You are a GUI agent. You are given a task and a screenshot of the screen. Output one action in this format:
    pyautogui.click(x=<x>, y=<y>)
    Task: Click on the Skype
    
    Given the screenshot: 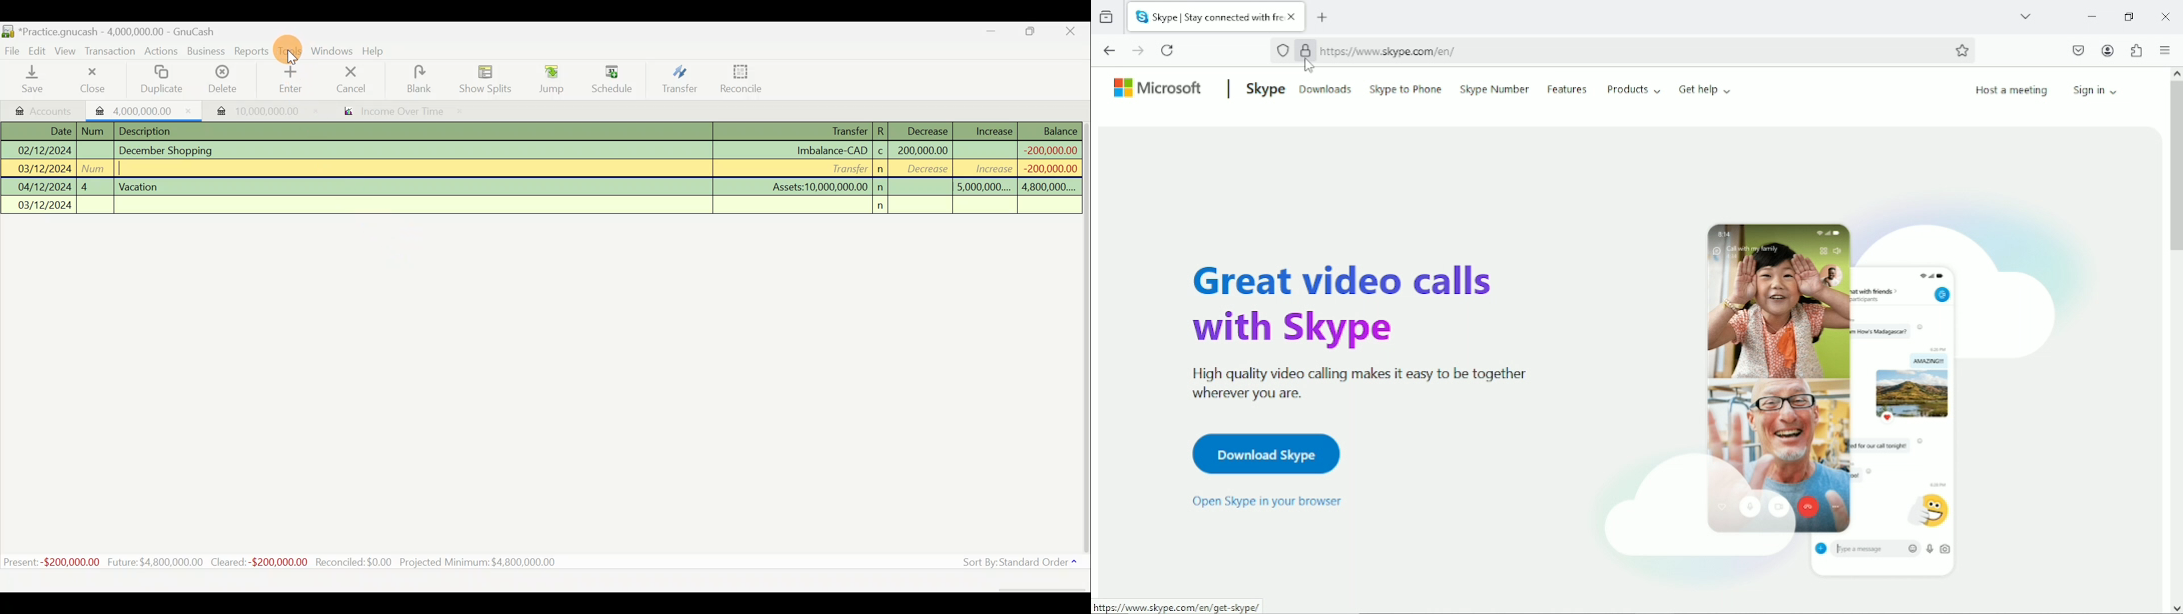 What is the action you would take?
    pyautogui.click(x=1263, y=88)
    